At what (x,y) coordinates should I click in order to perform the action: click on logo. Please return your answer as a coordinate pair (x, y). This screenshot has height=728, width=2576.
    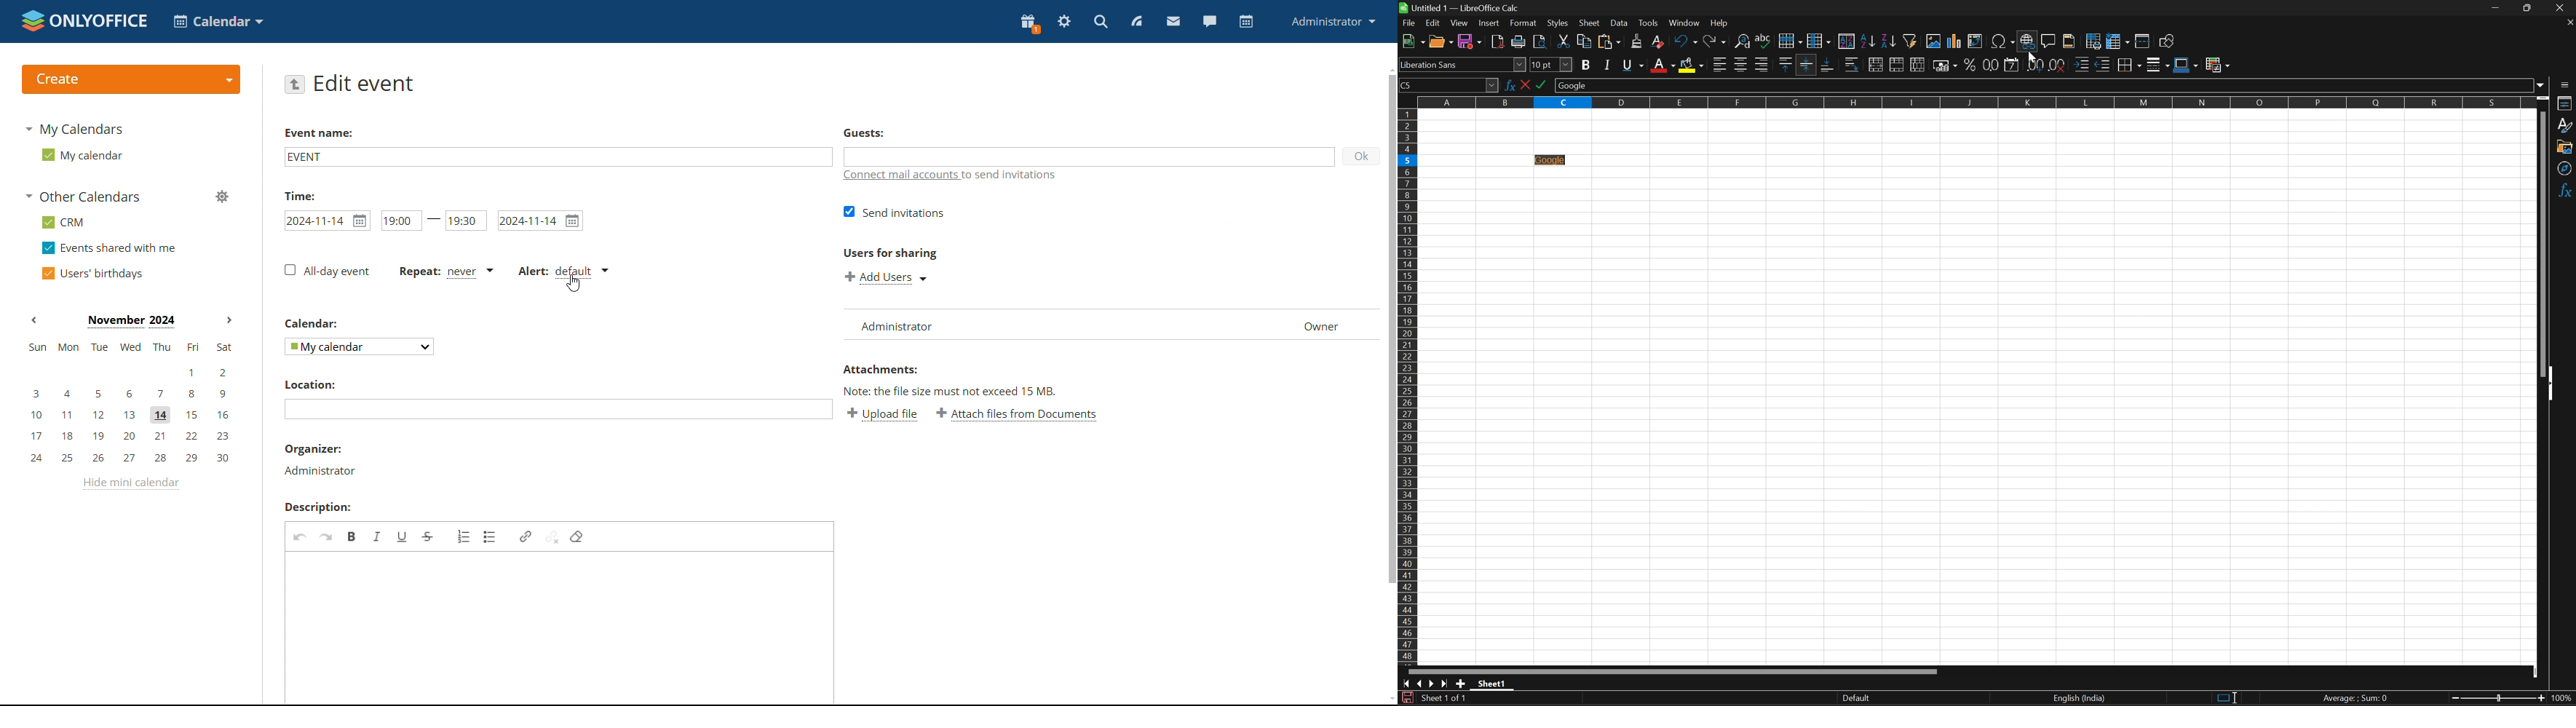
    Looking at the image, I should click on (83, 20).